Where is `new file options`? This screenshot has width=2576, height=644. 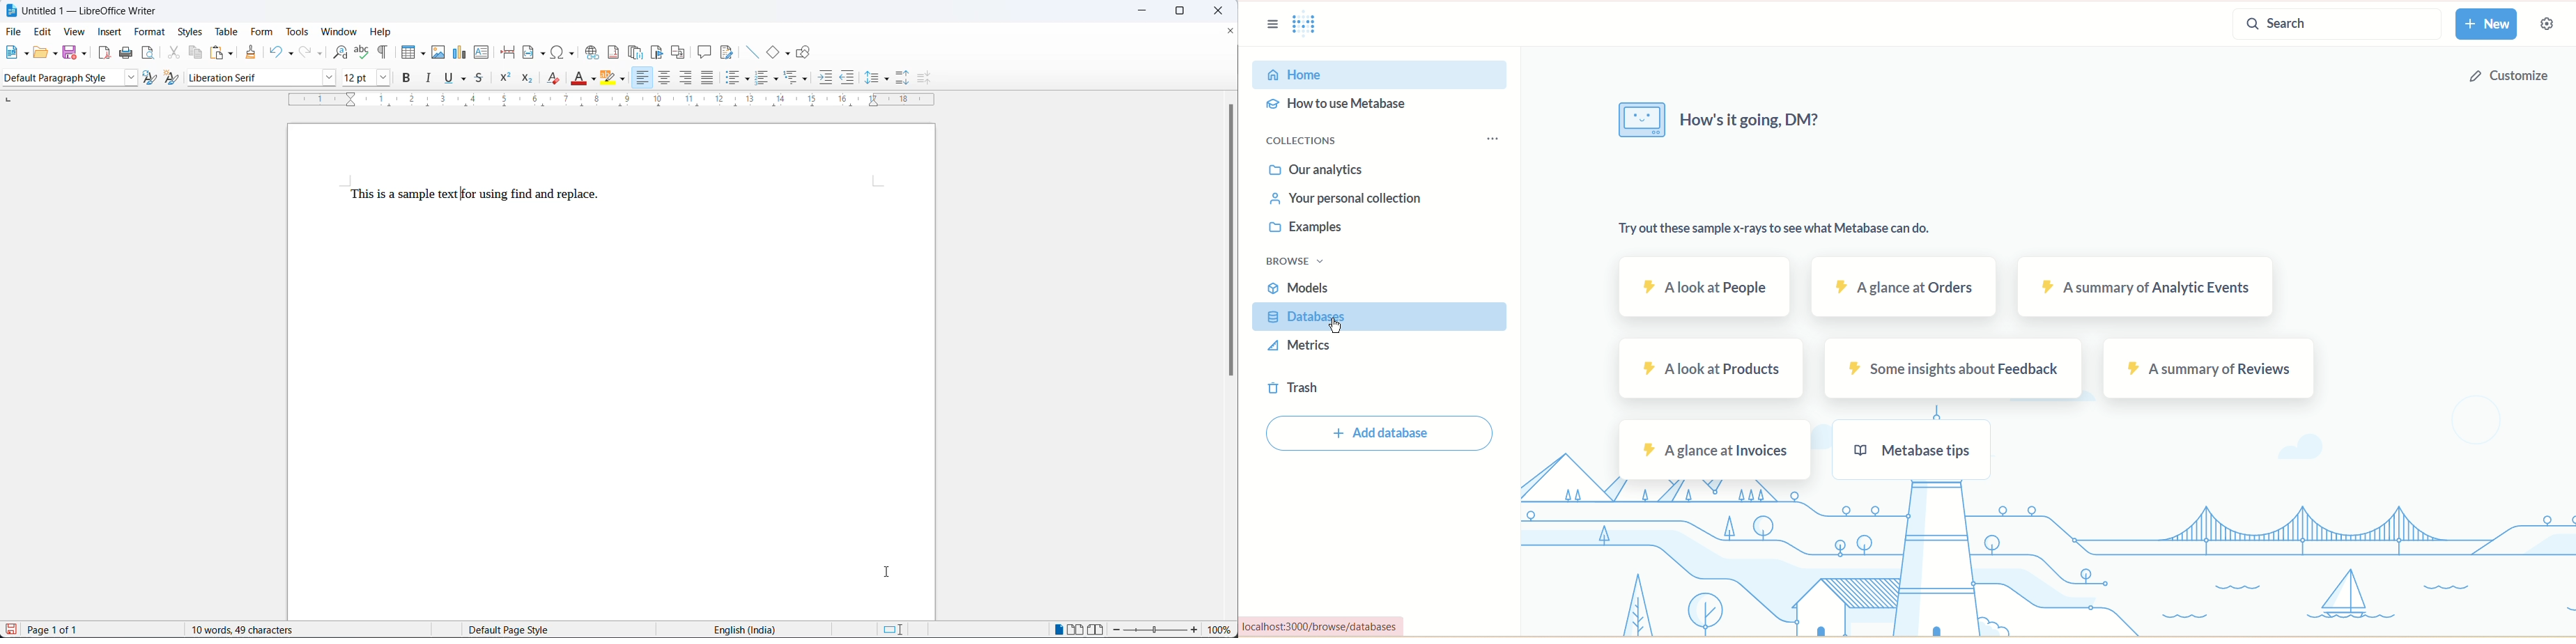 new file options is located at coordinates (27, 54).